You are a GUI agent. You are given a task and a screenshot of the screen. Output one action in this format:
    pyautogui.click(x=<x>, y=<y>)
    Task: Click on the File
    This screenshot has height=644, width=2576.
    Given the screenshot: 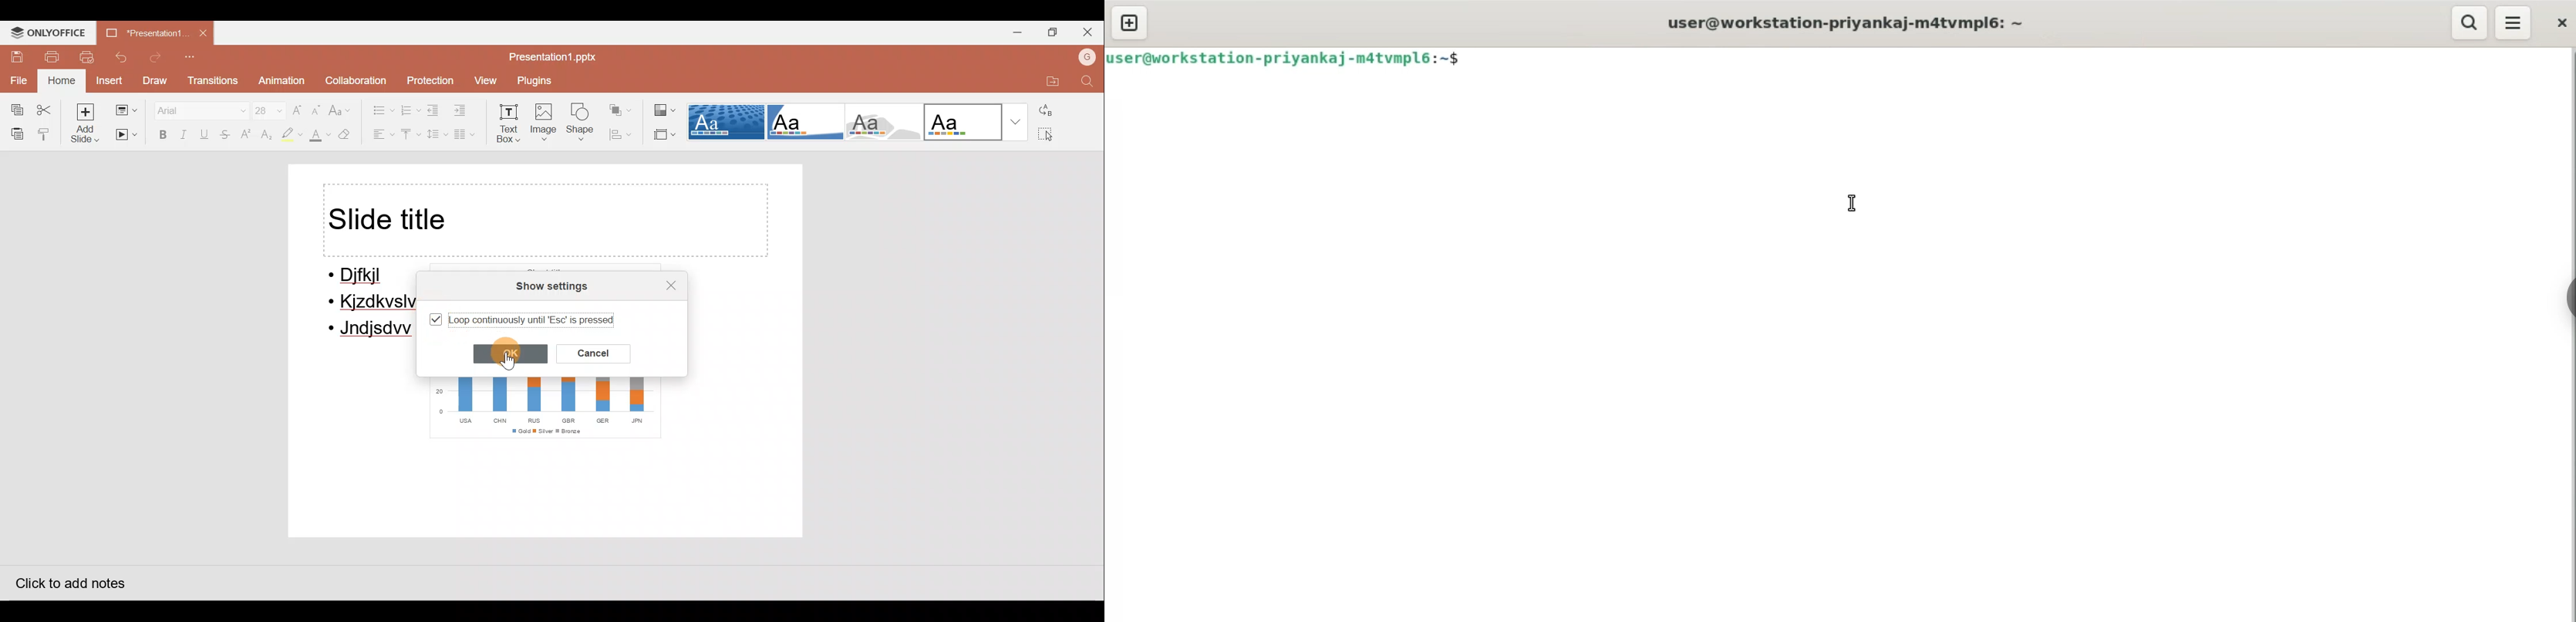 What is the action you would take?
    pyautogui.click(x=16, y=83)
    